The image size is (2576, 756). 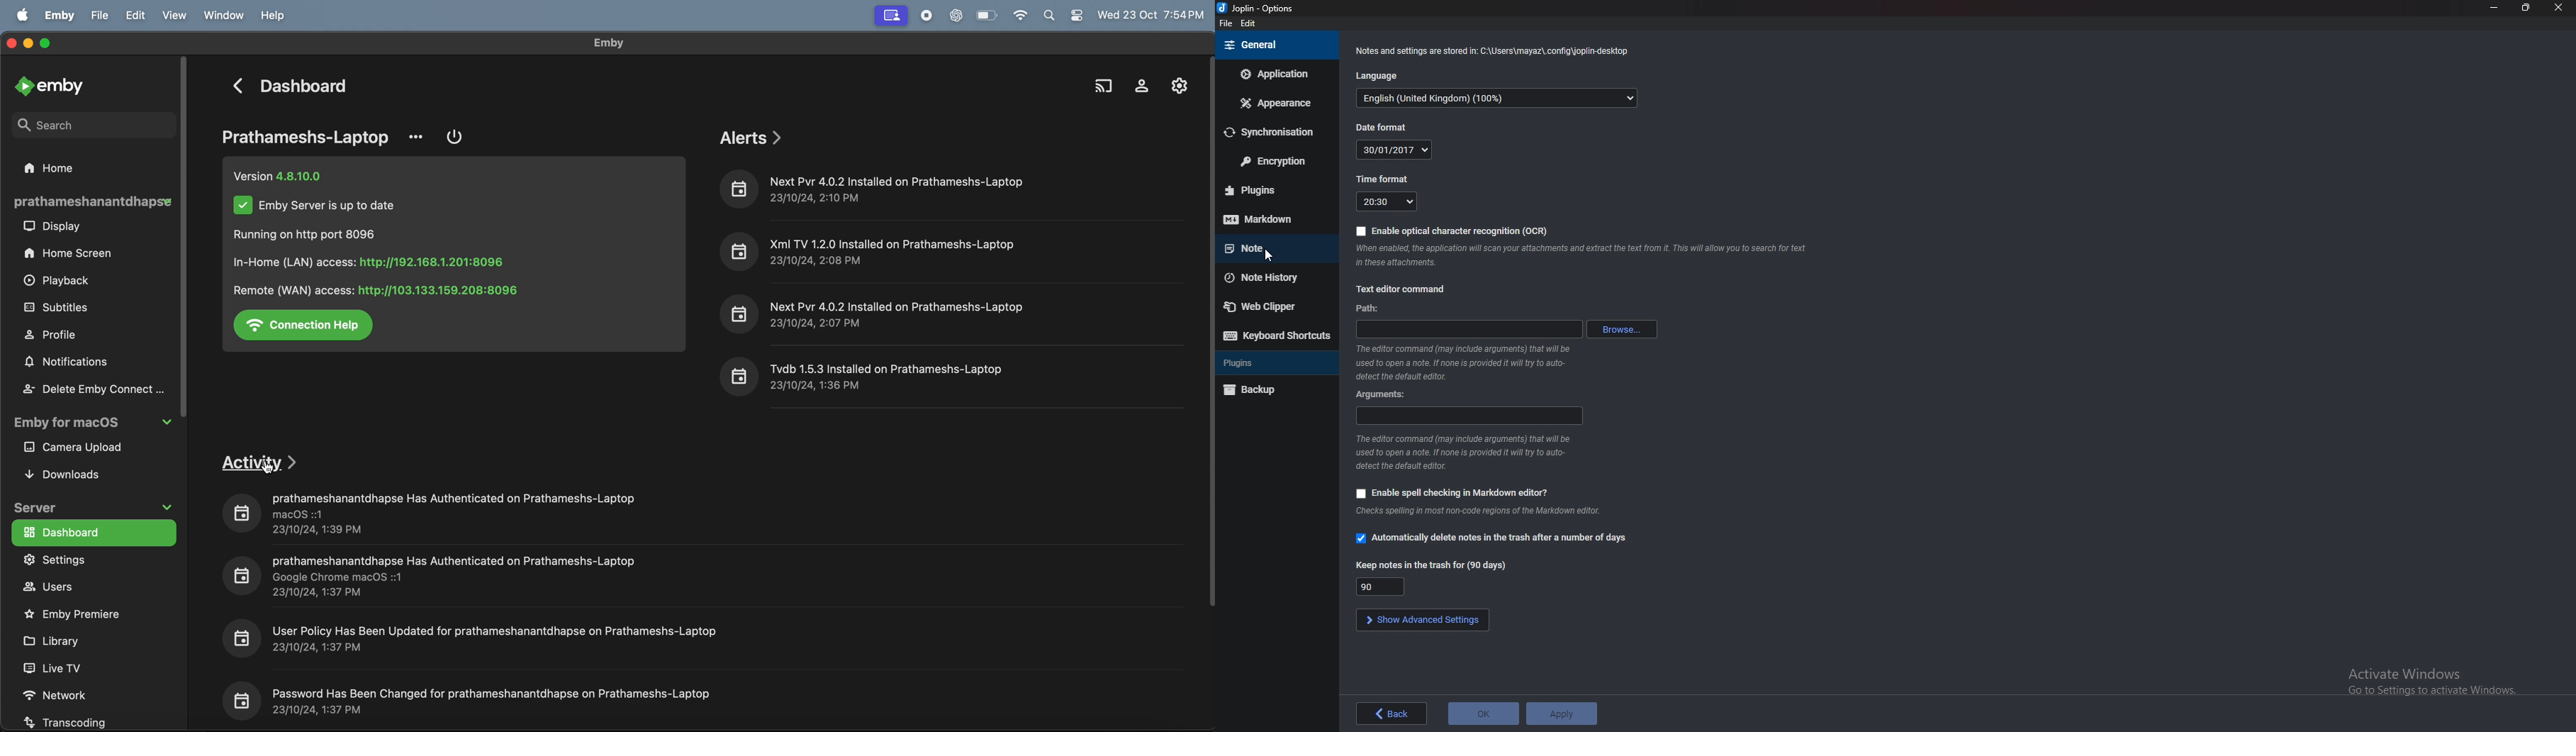 I want to click on Info, so click(x=1584, y=255).